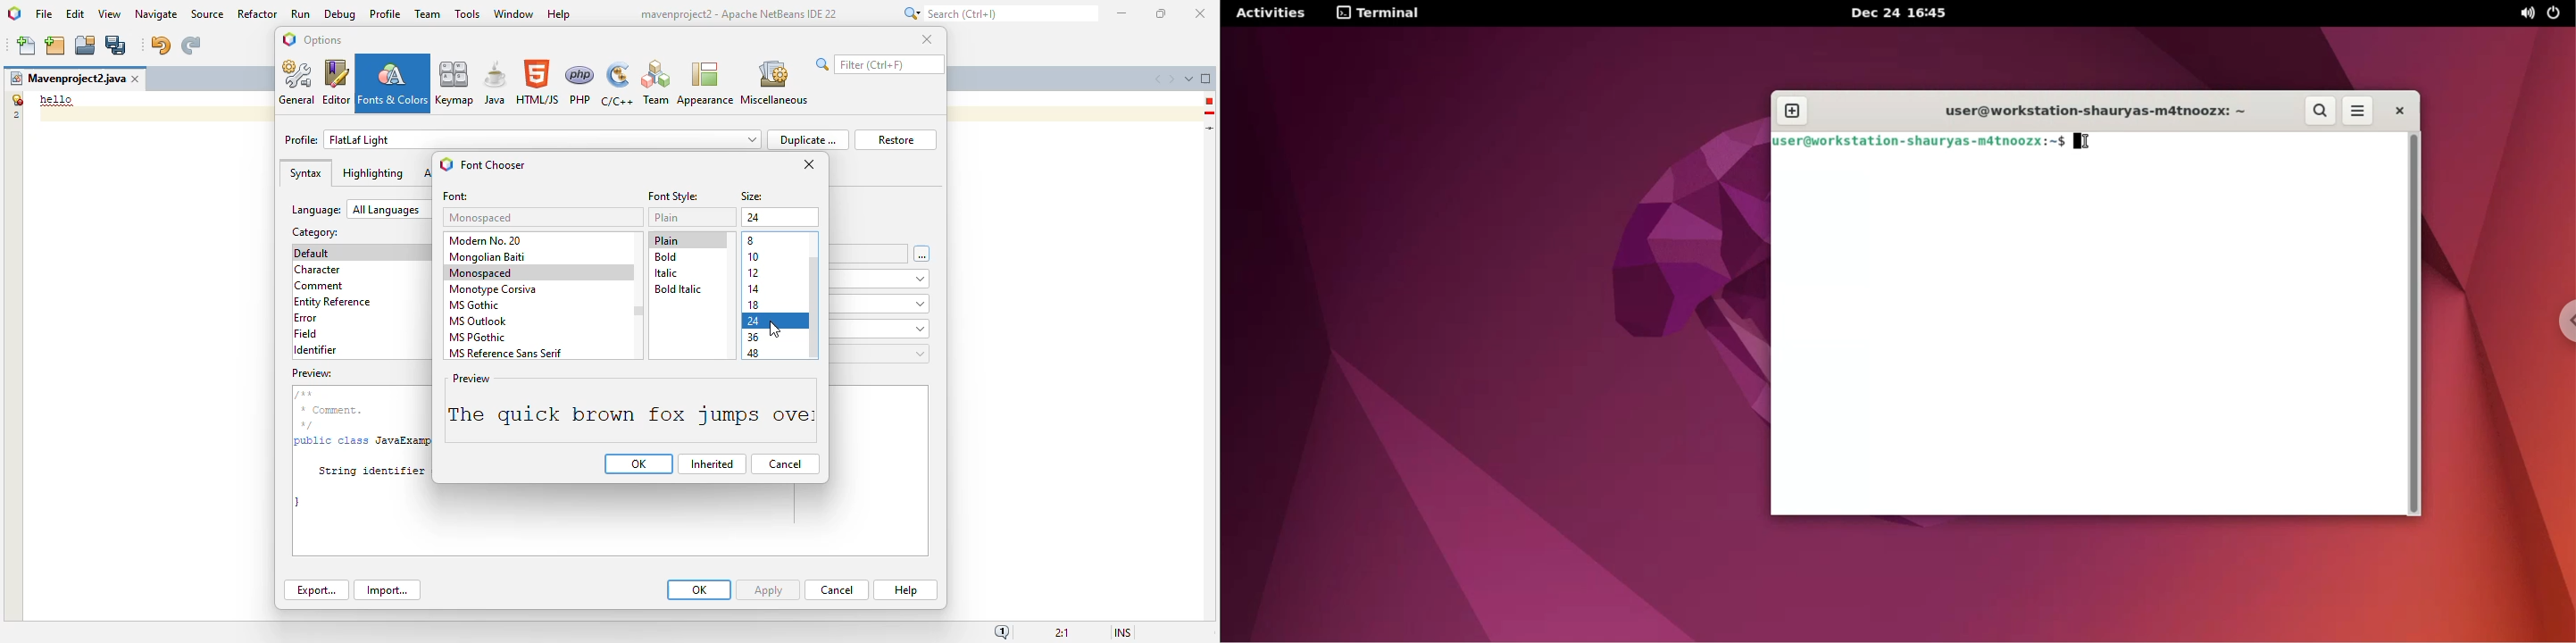  What do you see at coordinates (289, 39) in the screenshot?
I see `logo` at bounding box center [289, 39].